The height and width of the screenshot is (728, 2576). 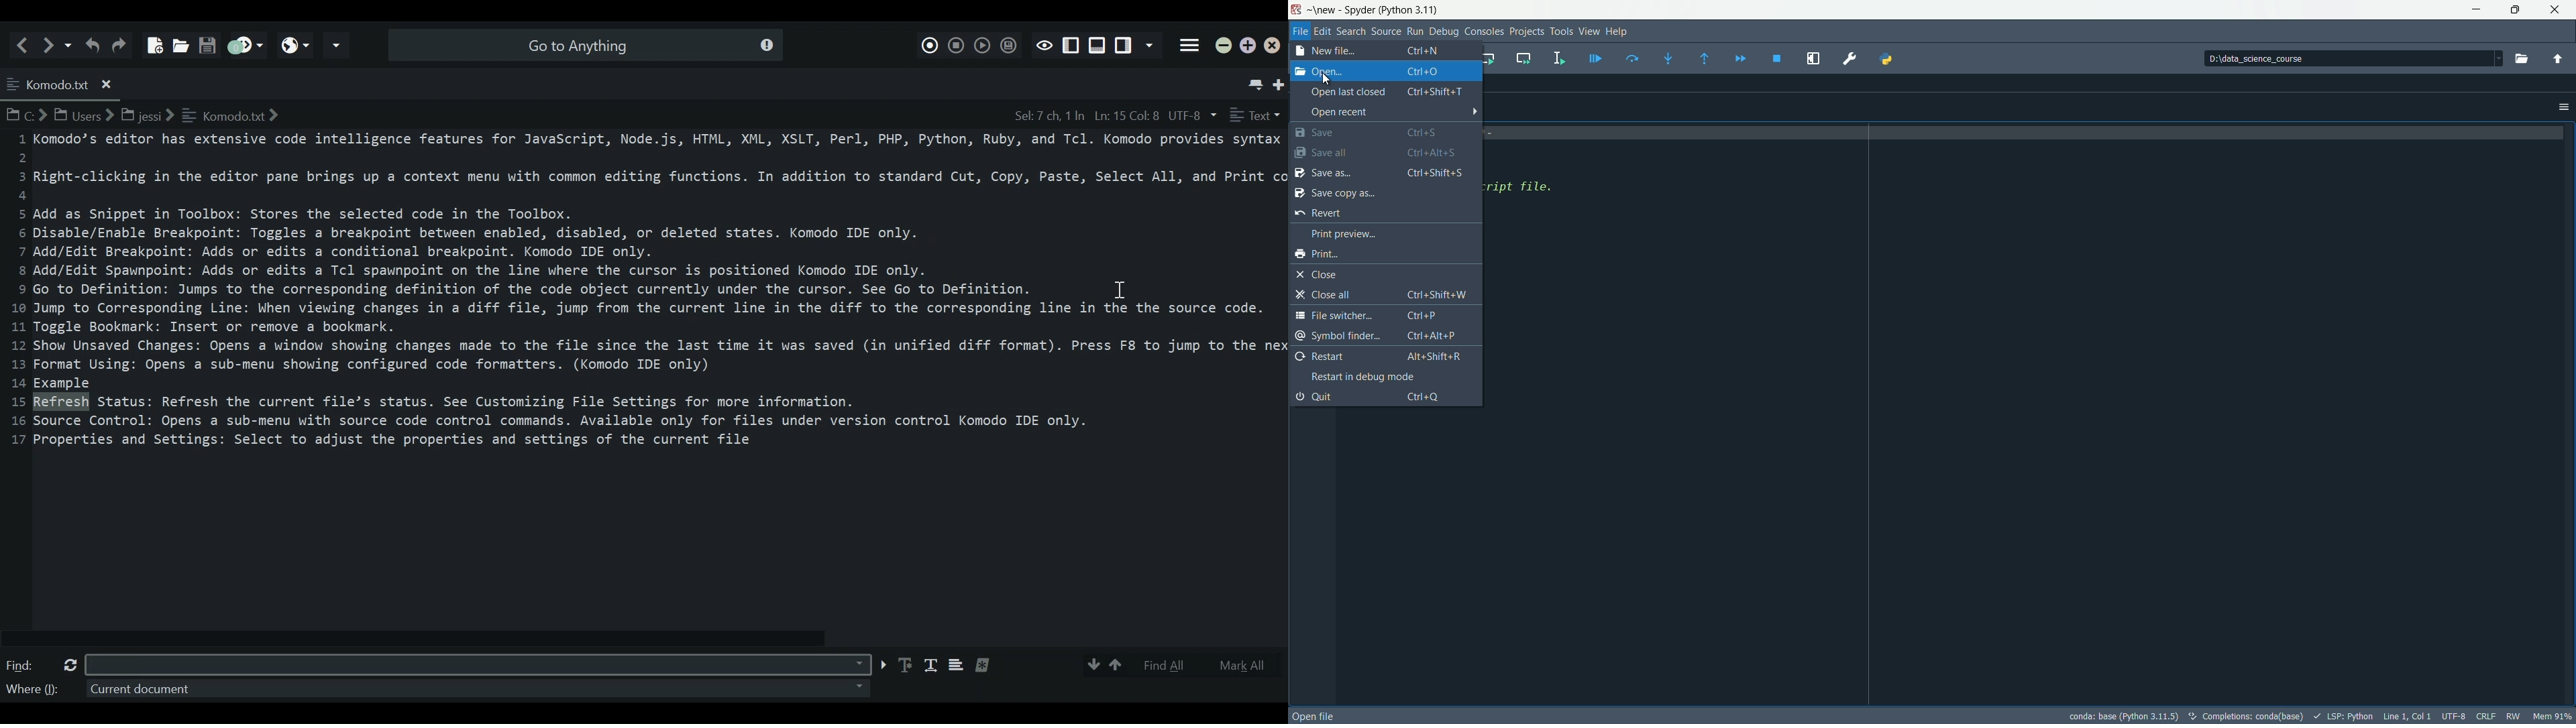 I want to click on cursor position, so click(x=2408, y=715).